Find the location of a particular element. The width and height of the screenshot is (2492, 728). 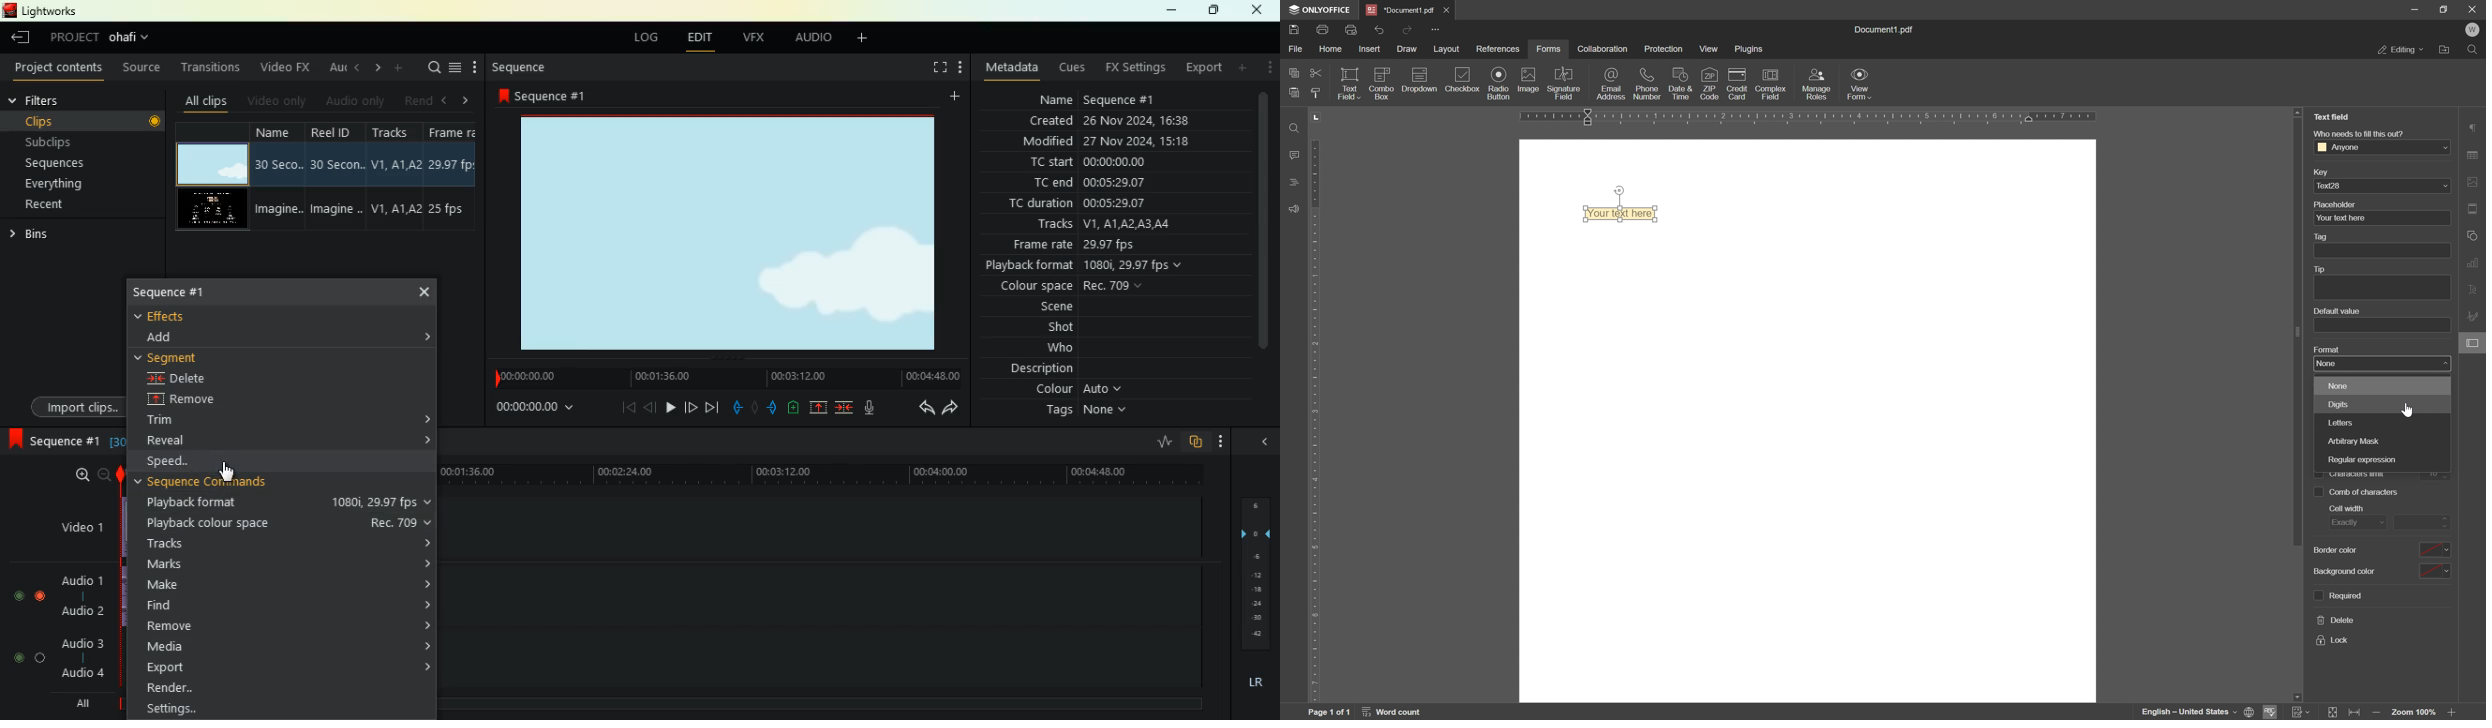

button is located at coordinates (152, 121).